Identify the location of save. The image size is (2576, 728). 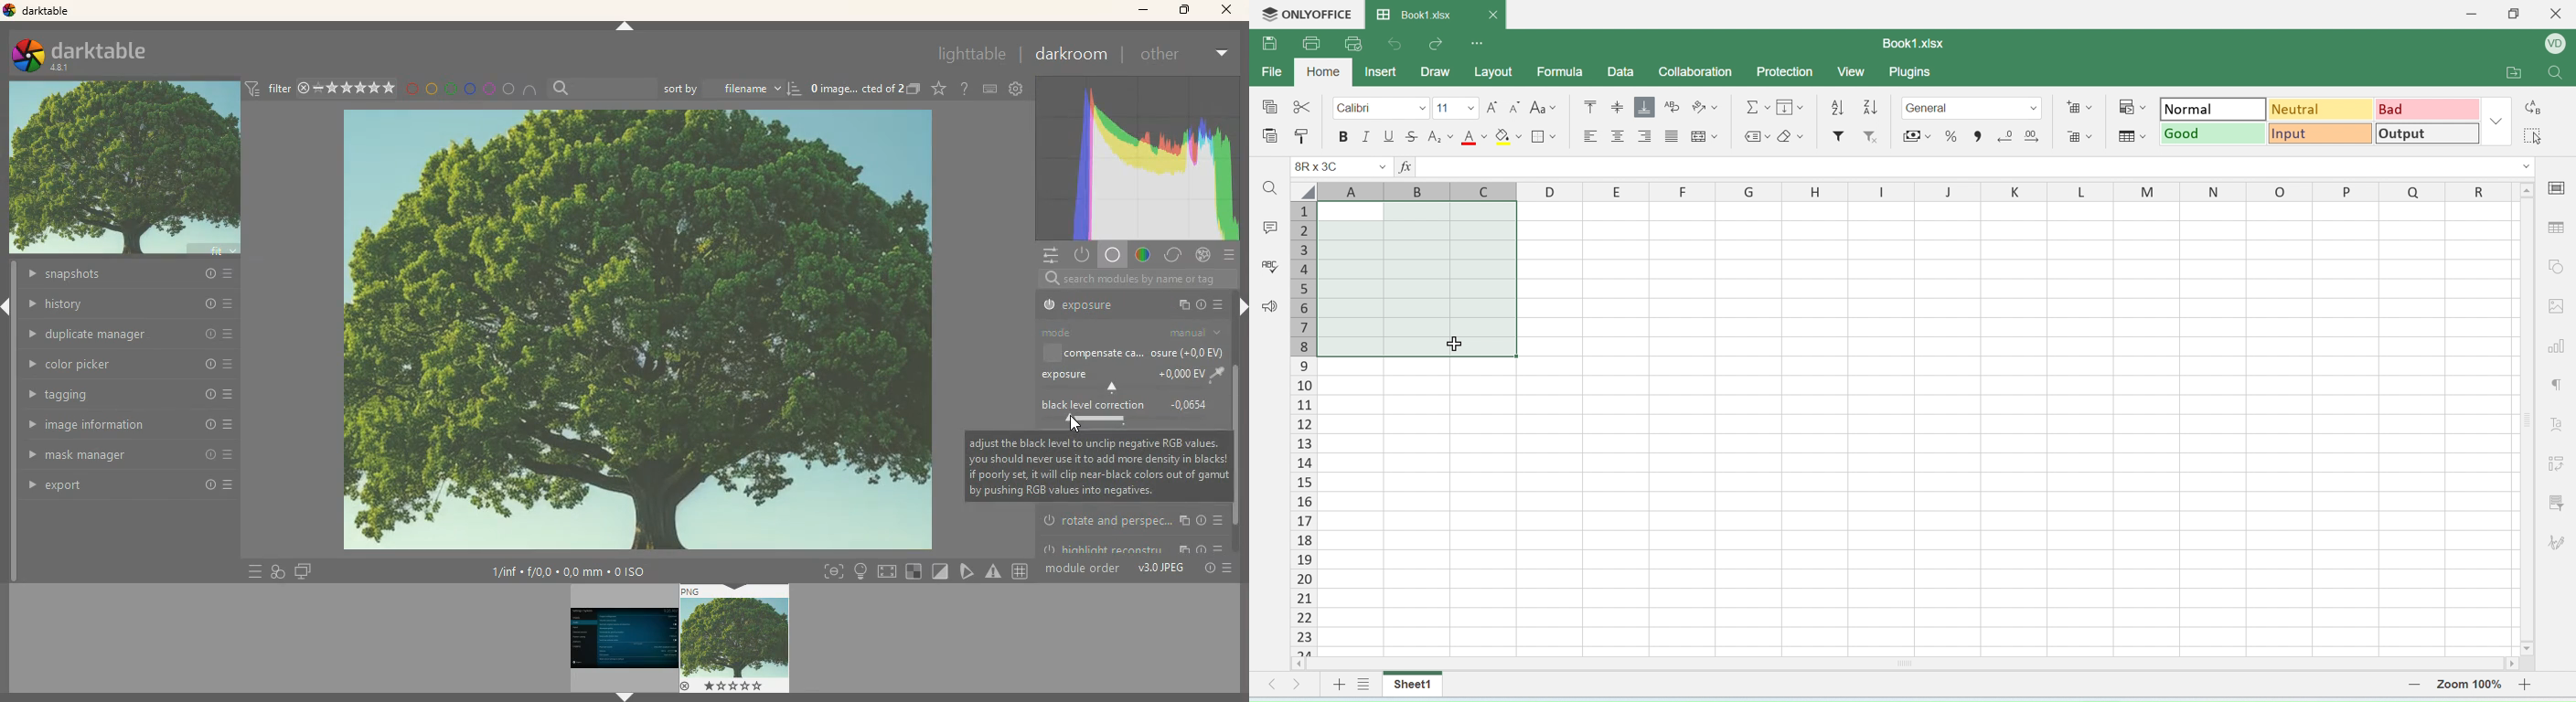
(1272, 44).